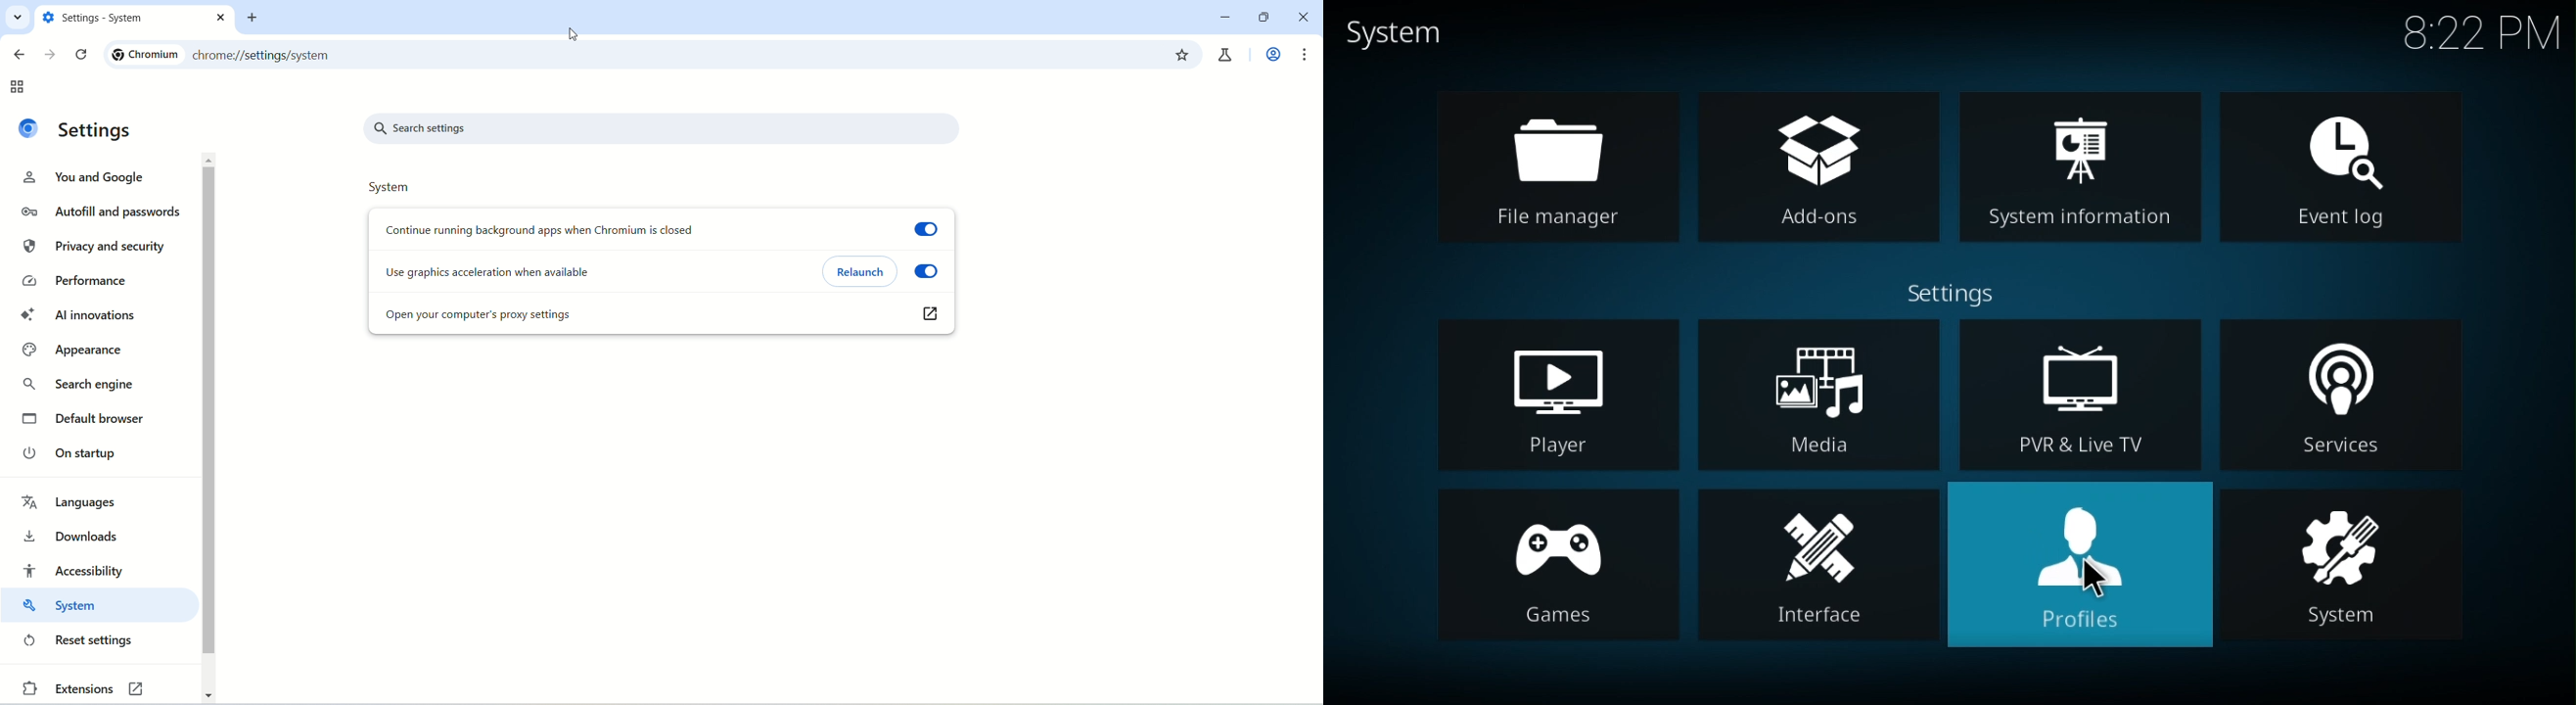 The height and width of the screenshot is (728, 2576). What do you see at coordinates (243, 53) in the screenshot?
I see `Chromium  chrome://settings/system` at bounding box center [243, 53].